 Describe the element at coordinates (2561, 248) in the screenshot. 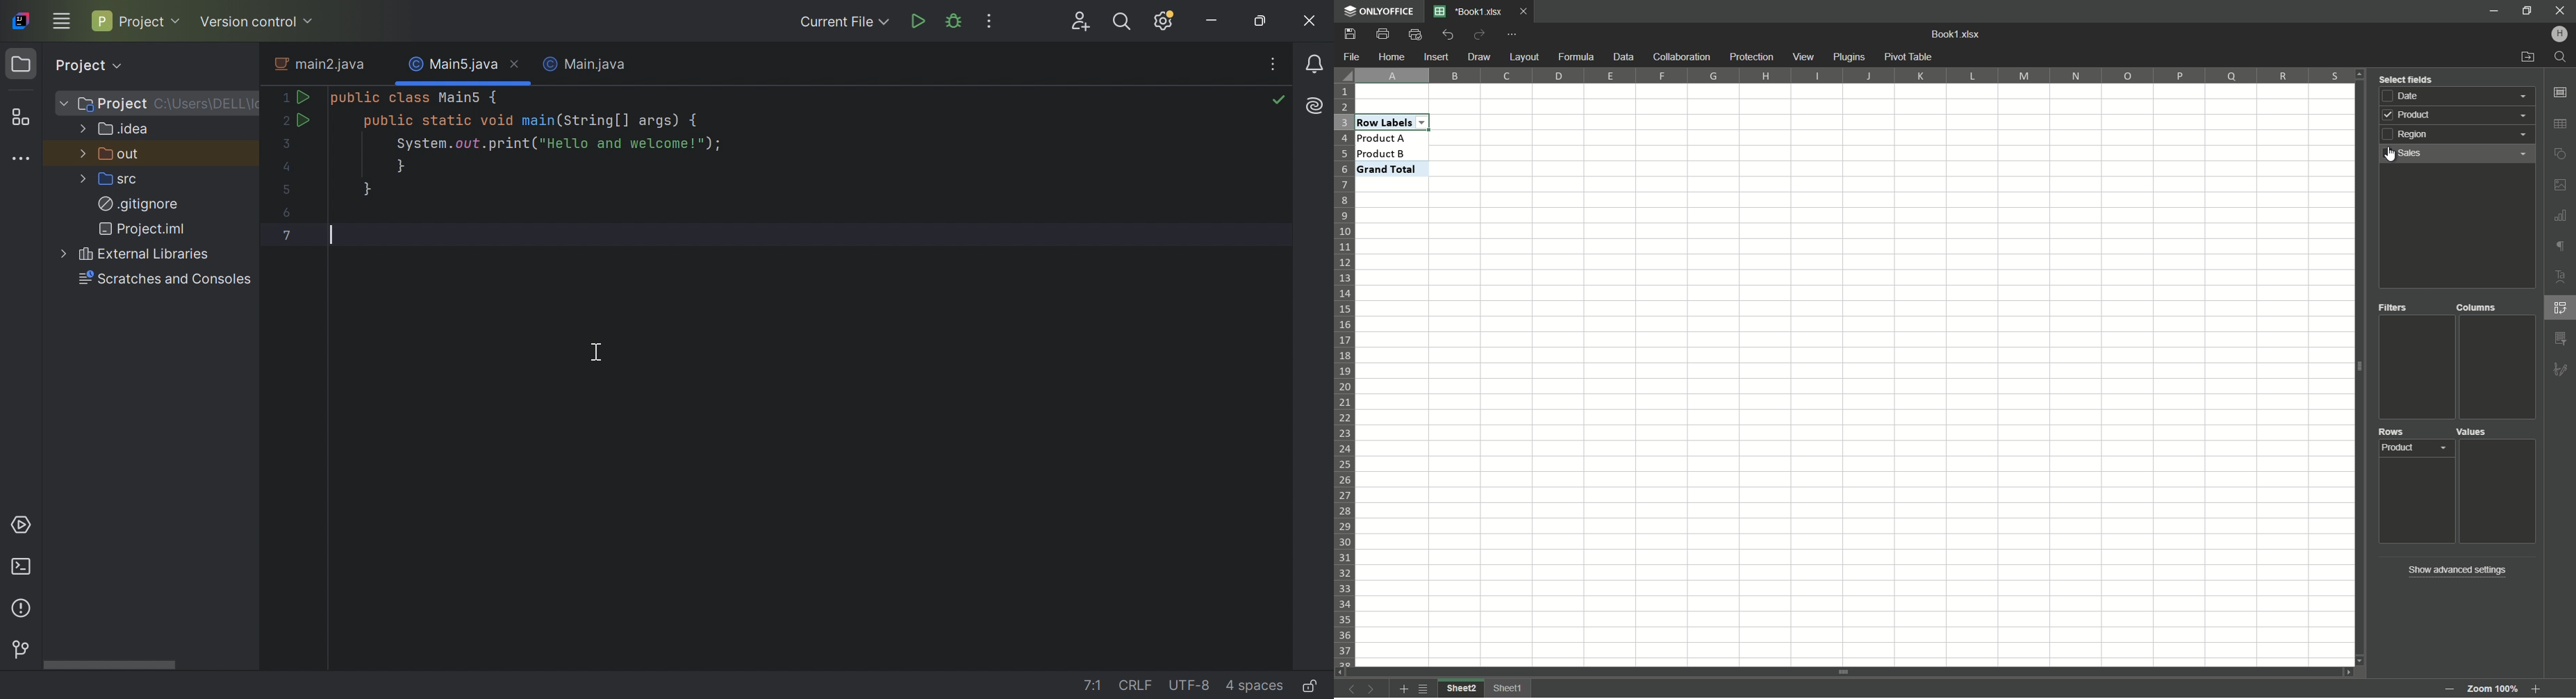

I see `format marks` at that location.